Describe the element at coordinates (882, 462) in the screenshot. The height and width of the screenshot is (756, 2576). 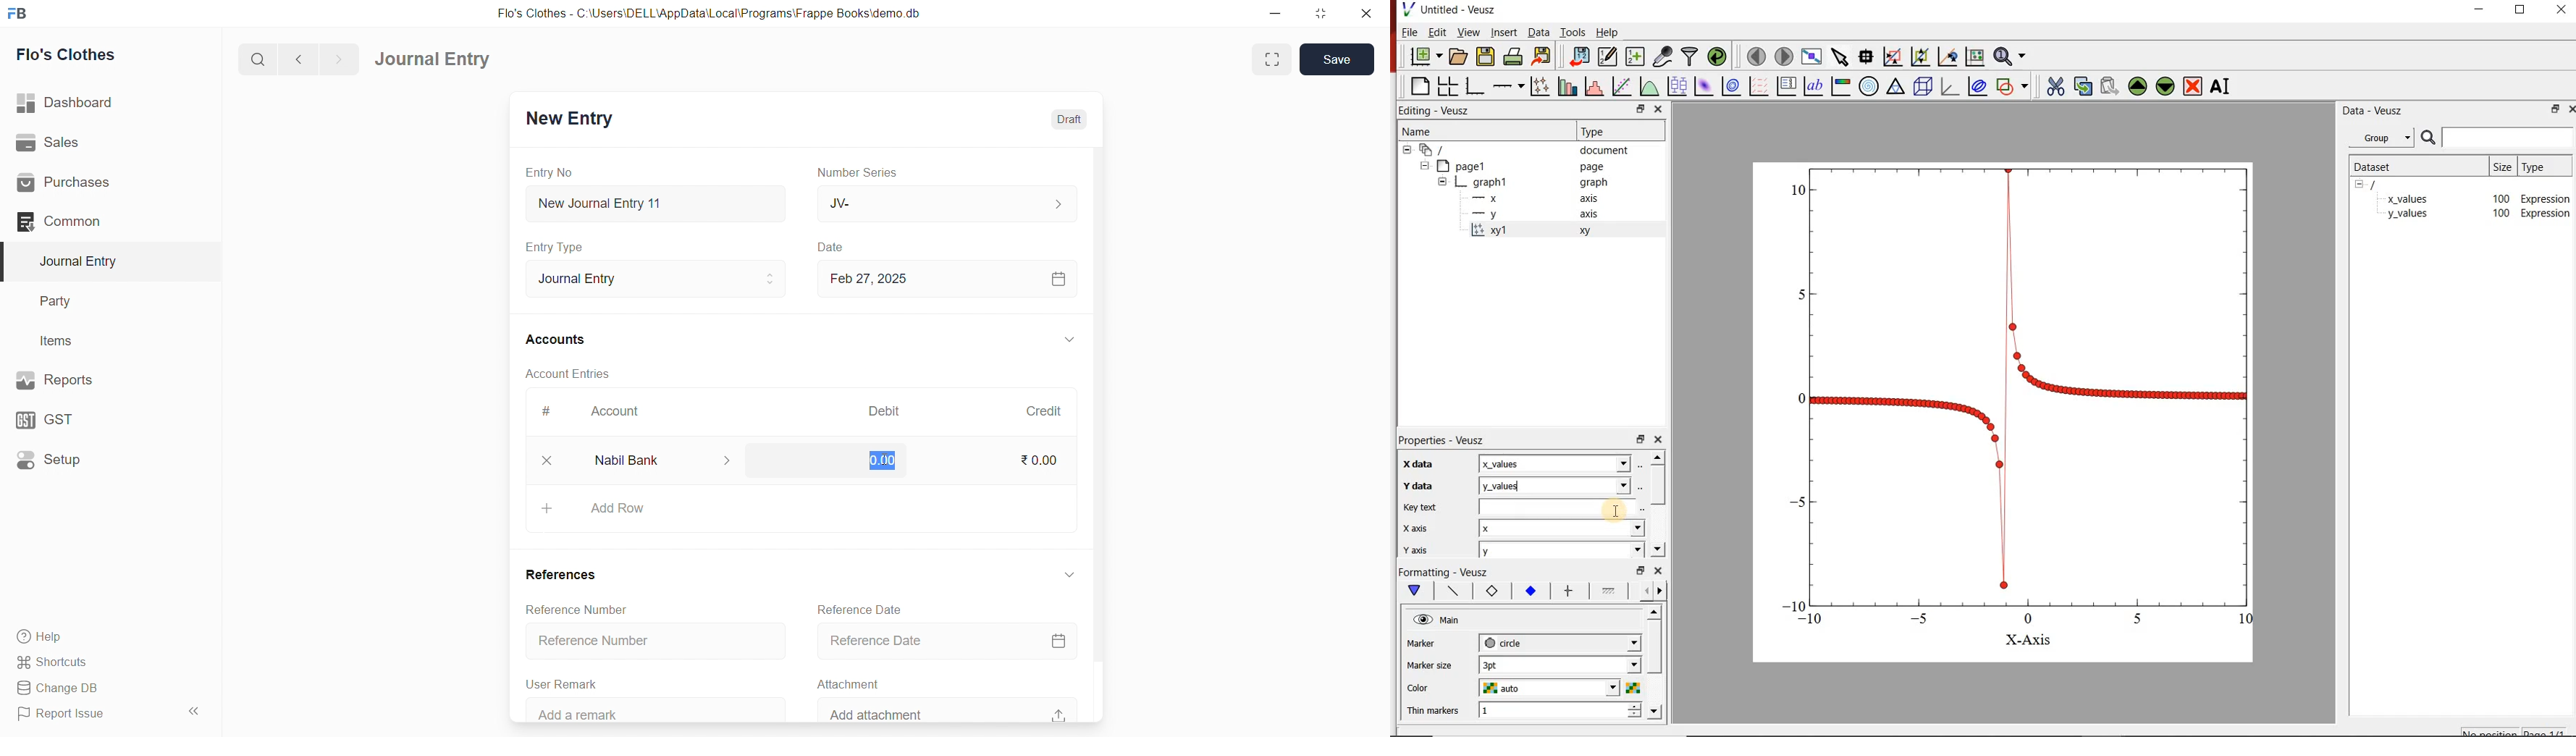
I see `0.00` at that location.